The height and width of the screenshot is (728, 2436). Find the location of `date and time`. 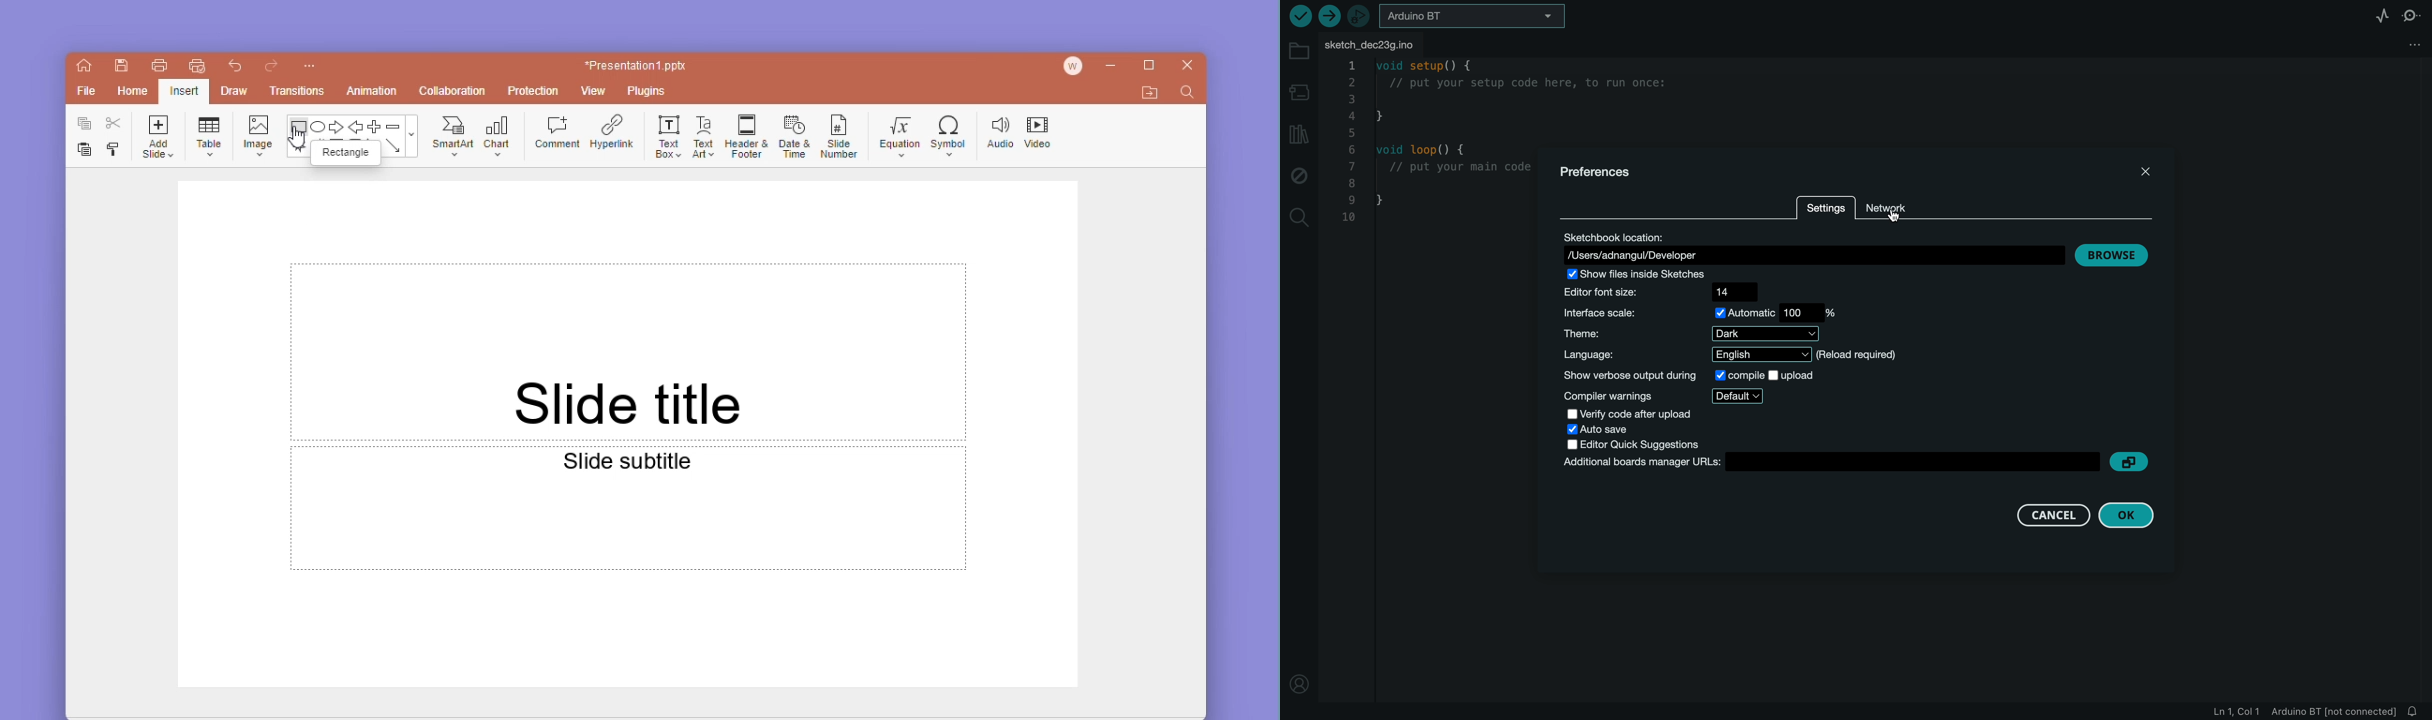

date and time is located at coordinates (792, 134).